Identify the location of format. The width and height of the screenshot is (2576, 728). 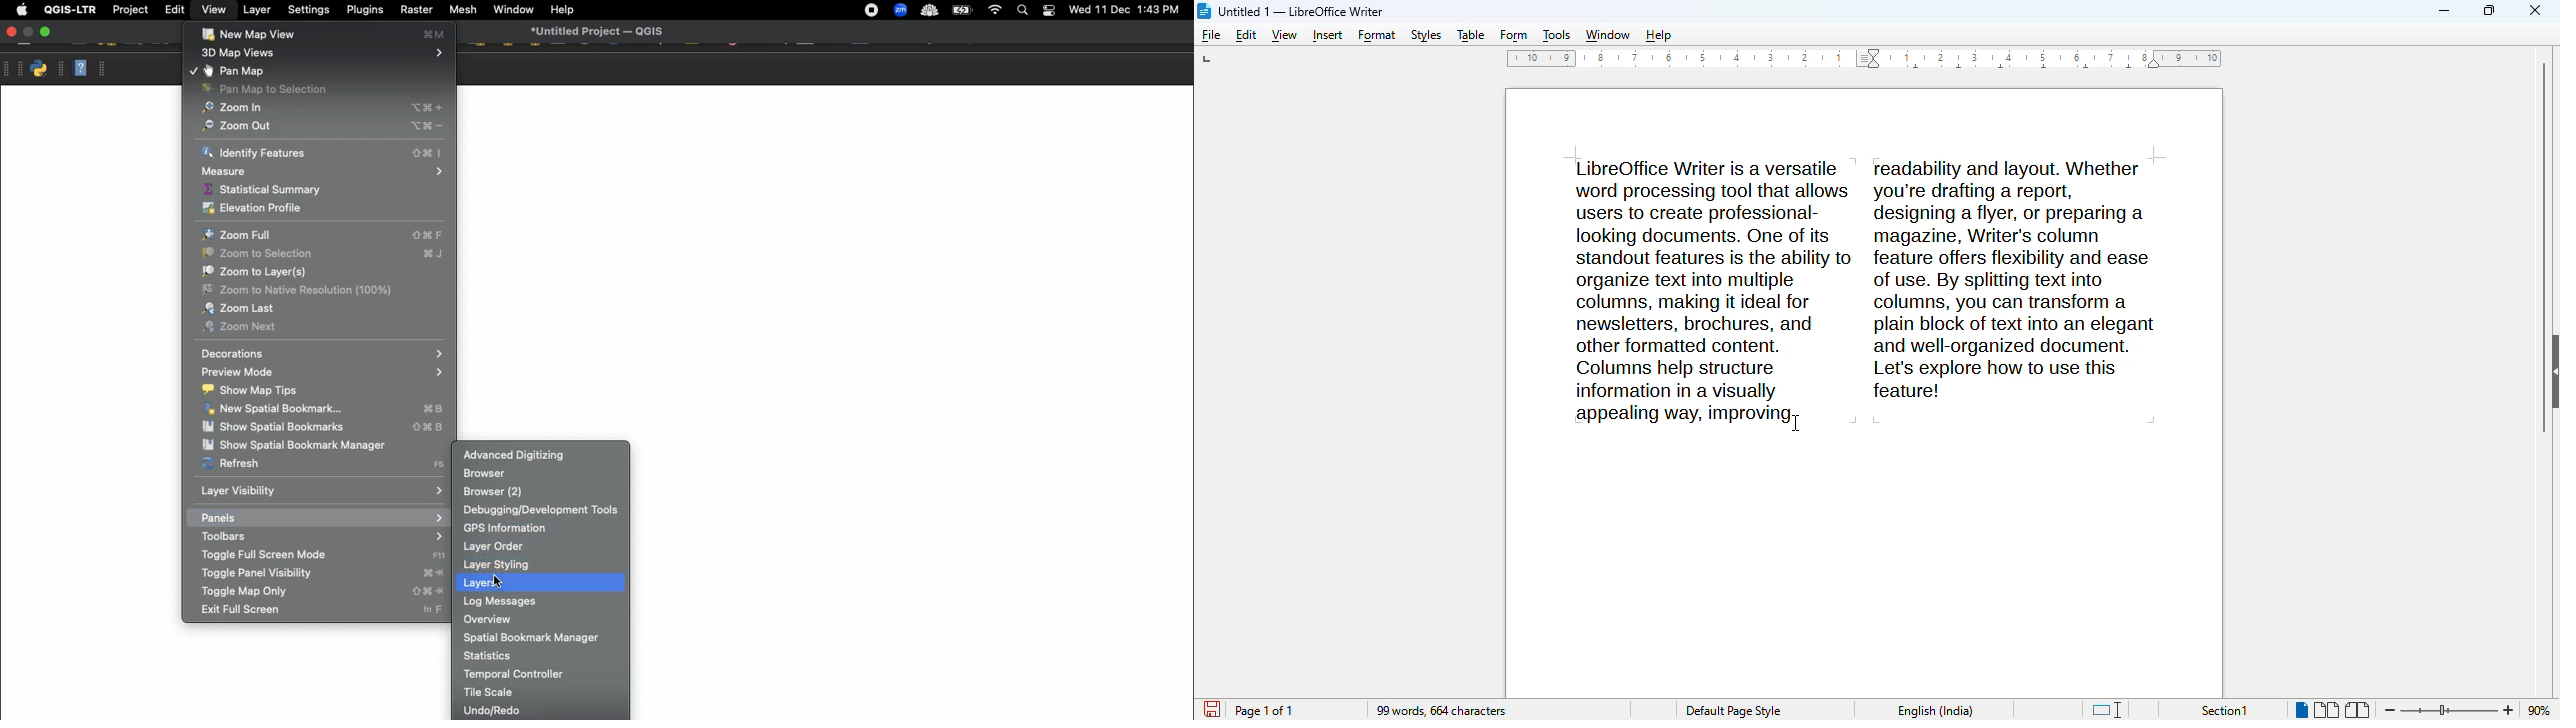
(1377, 36).